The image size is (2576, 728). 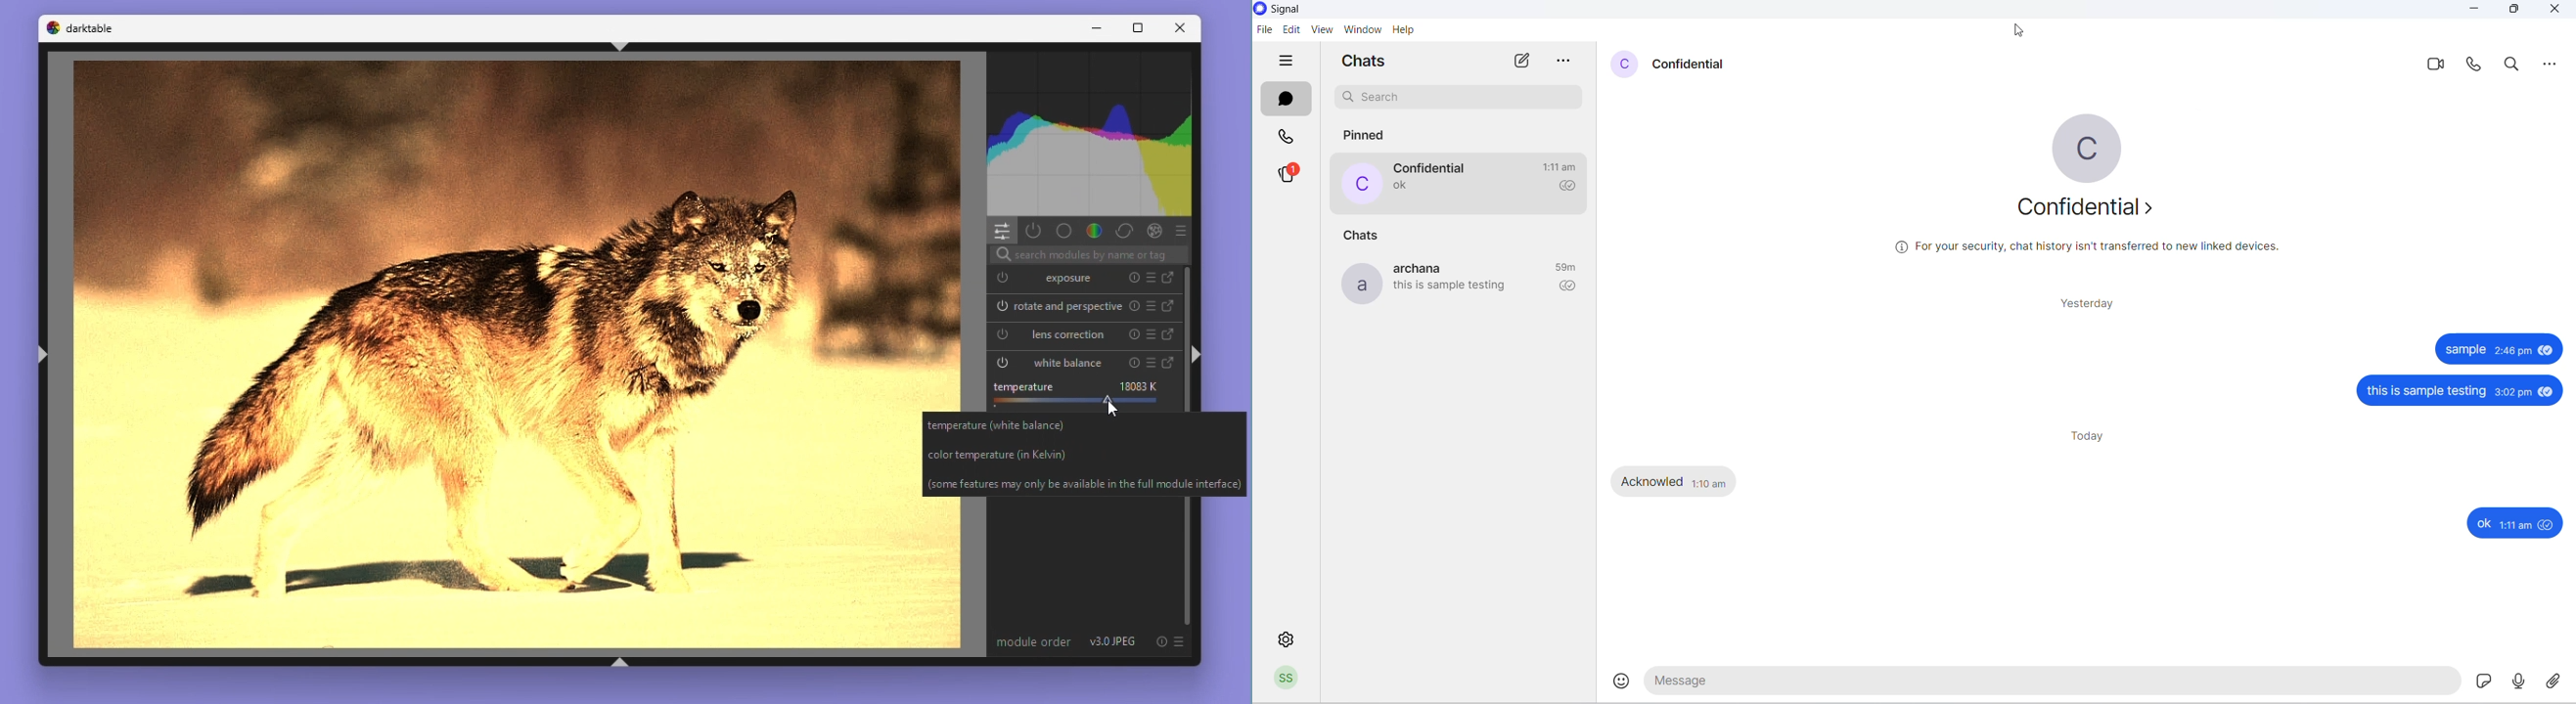 I want to click on seen, so click(x=2546, y=351).